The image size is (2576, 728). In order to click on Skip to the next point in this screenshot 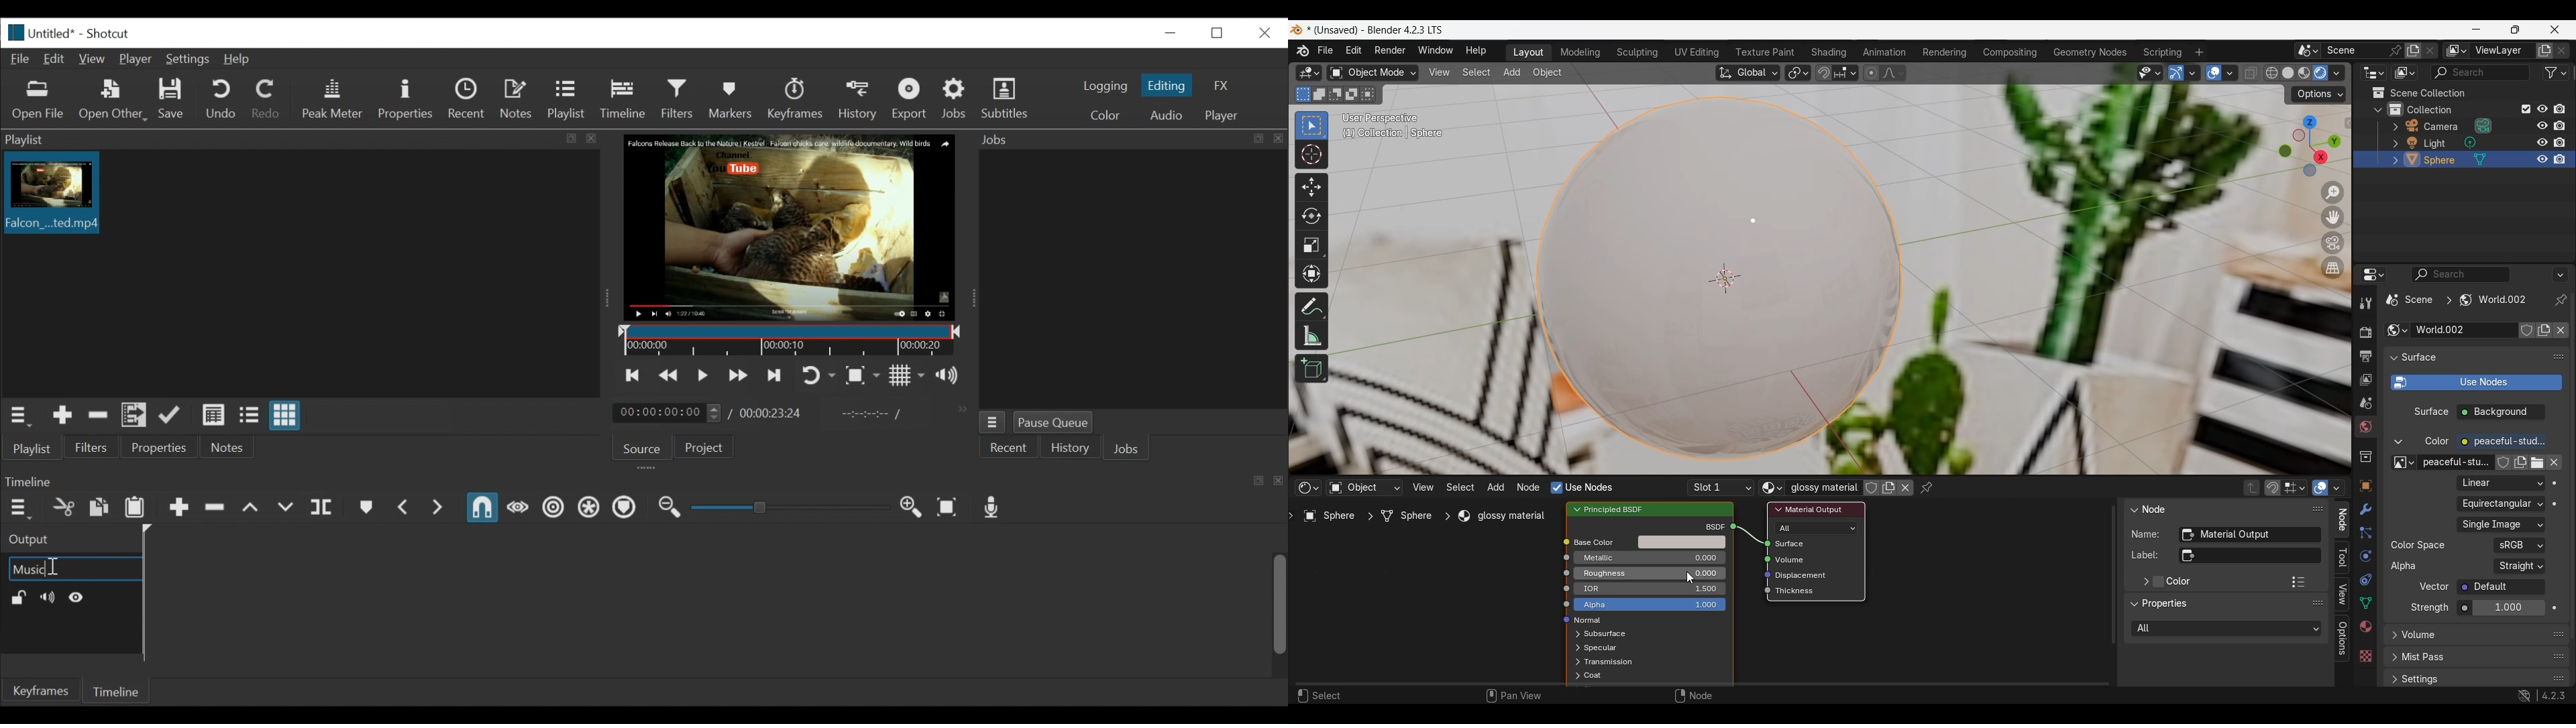, I will do `click(739, 375)`.